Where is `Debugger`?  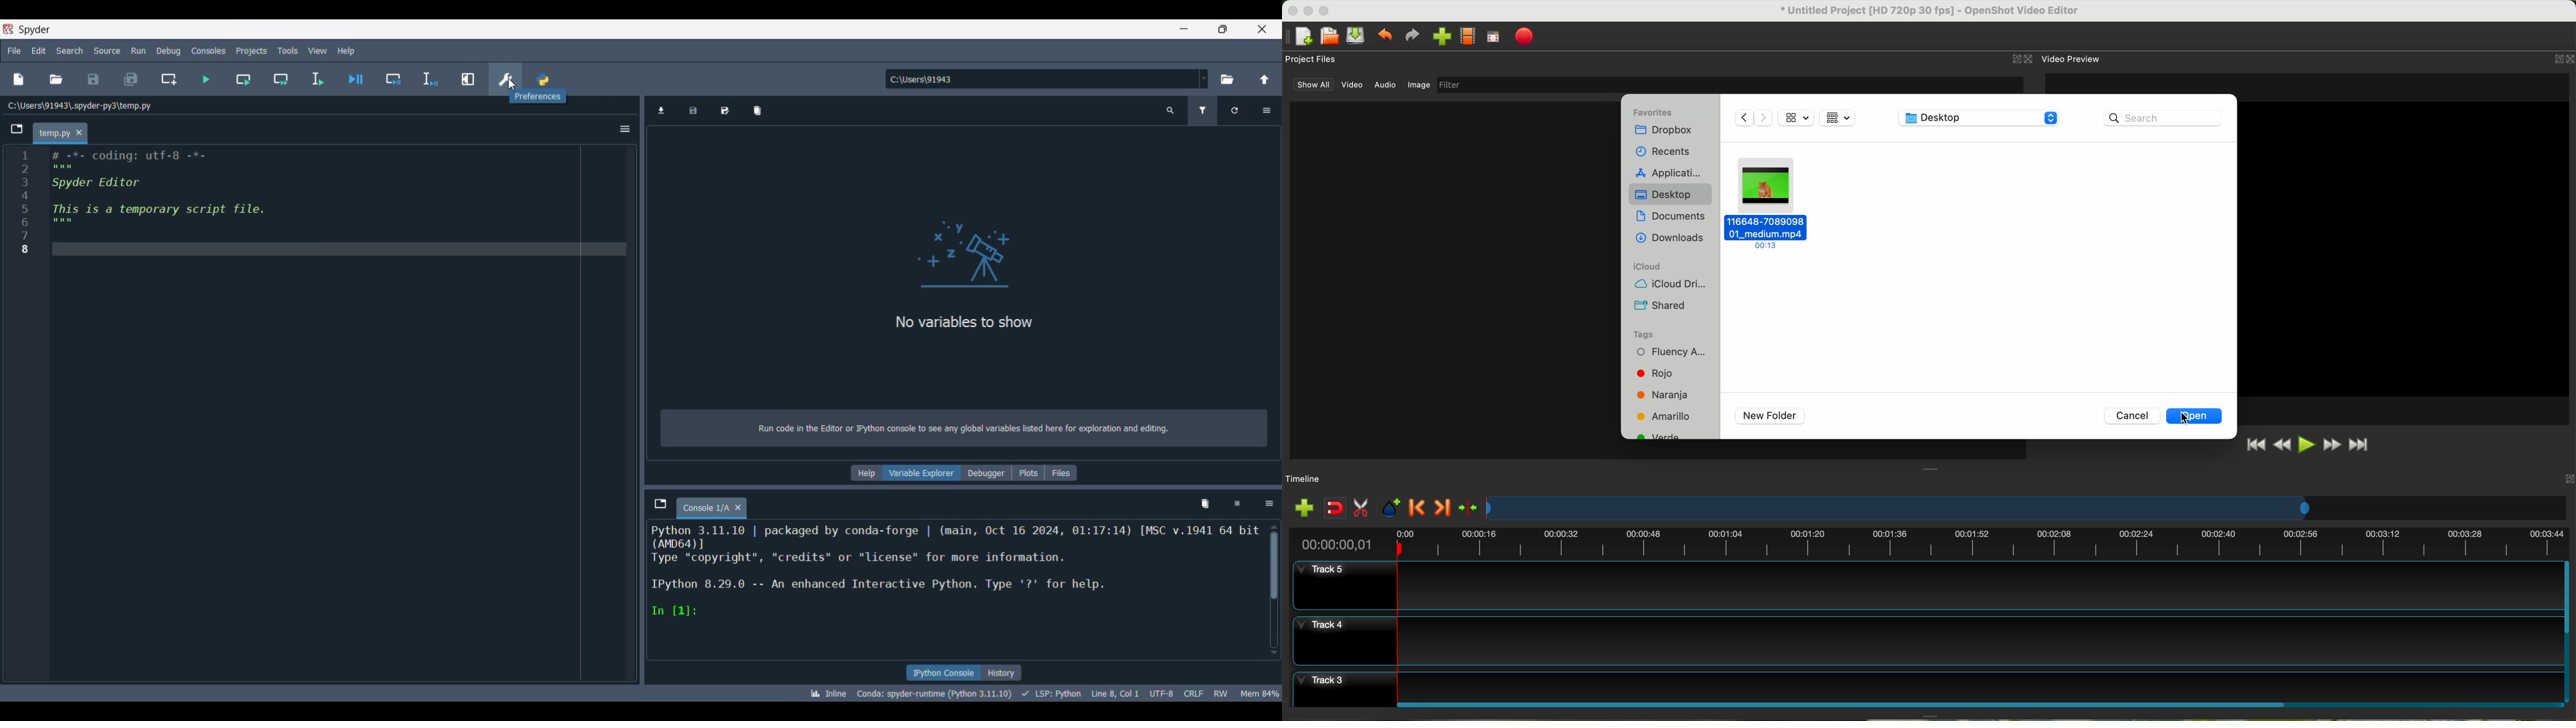
Debugger is located at coordinates (986, 473).